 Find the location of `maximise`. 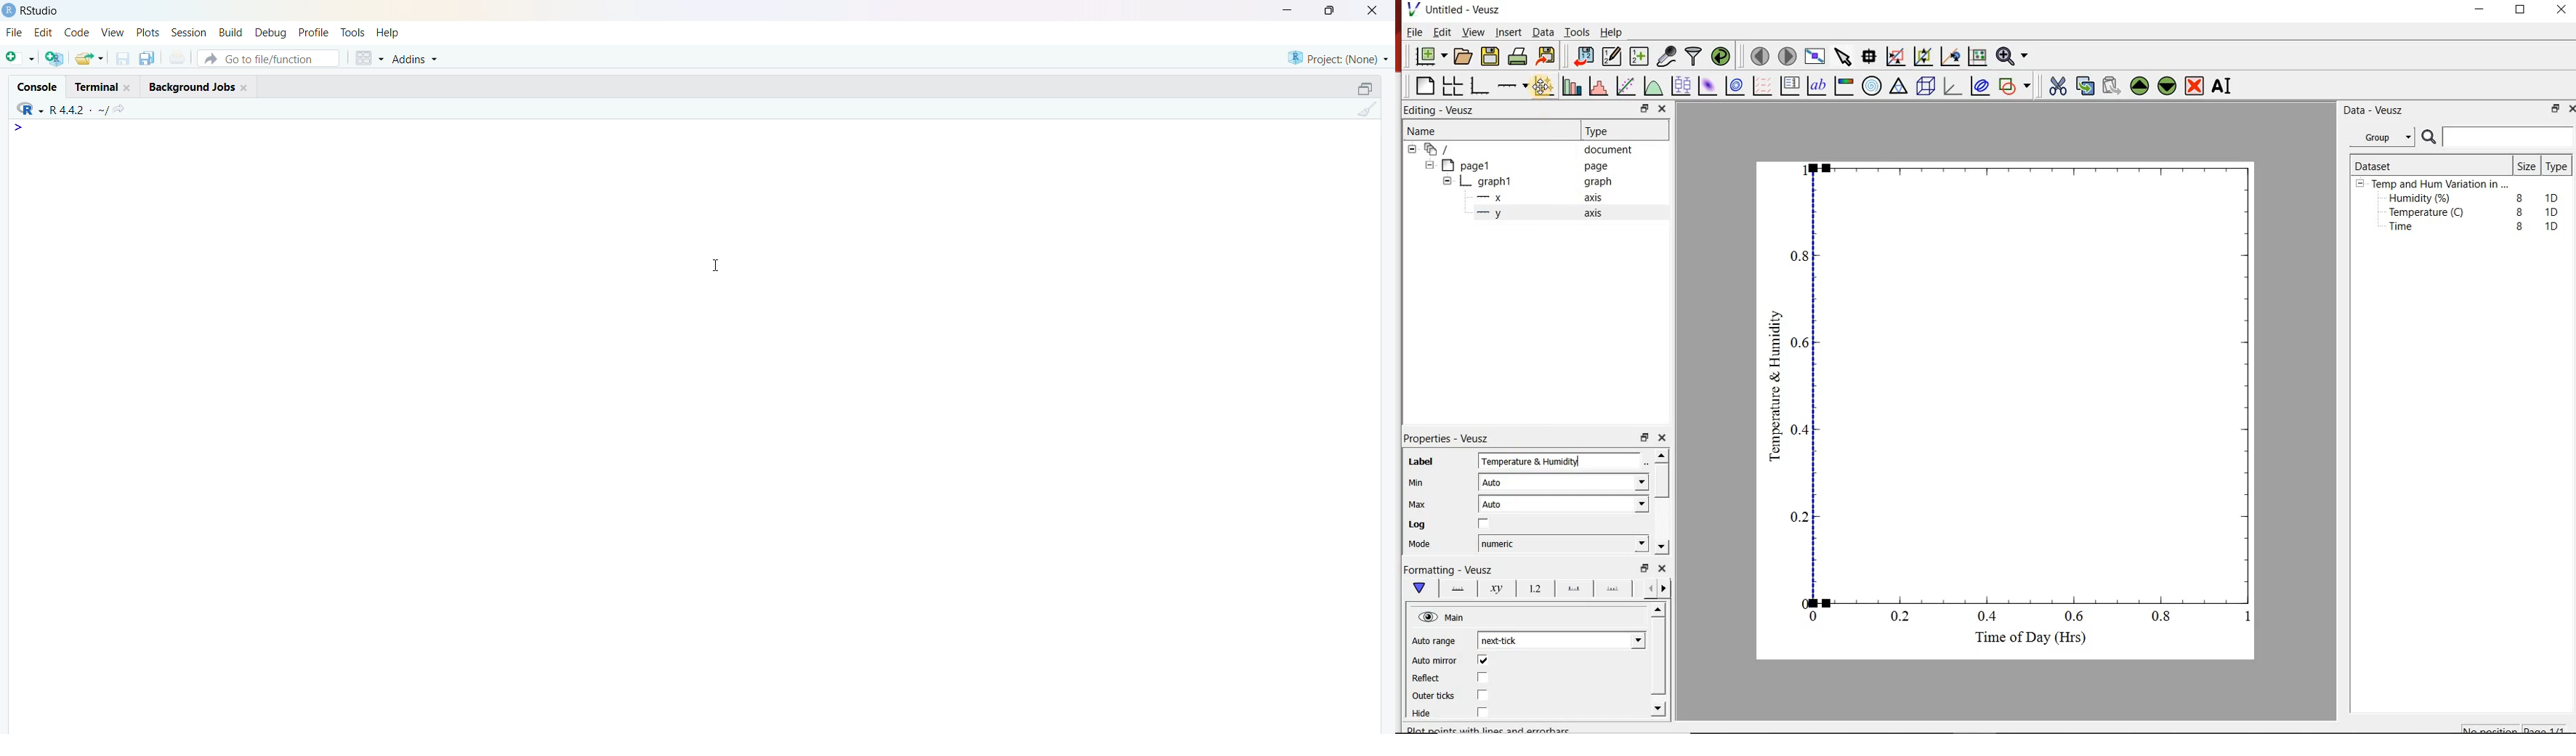

maximise is located at coordinates (1332, 10).